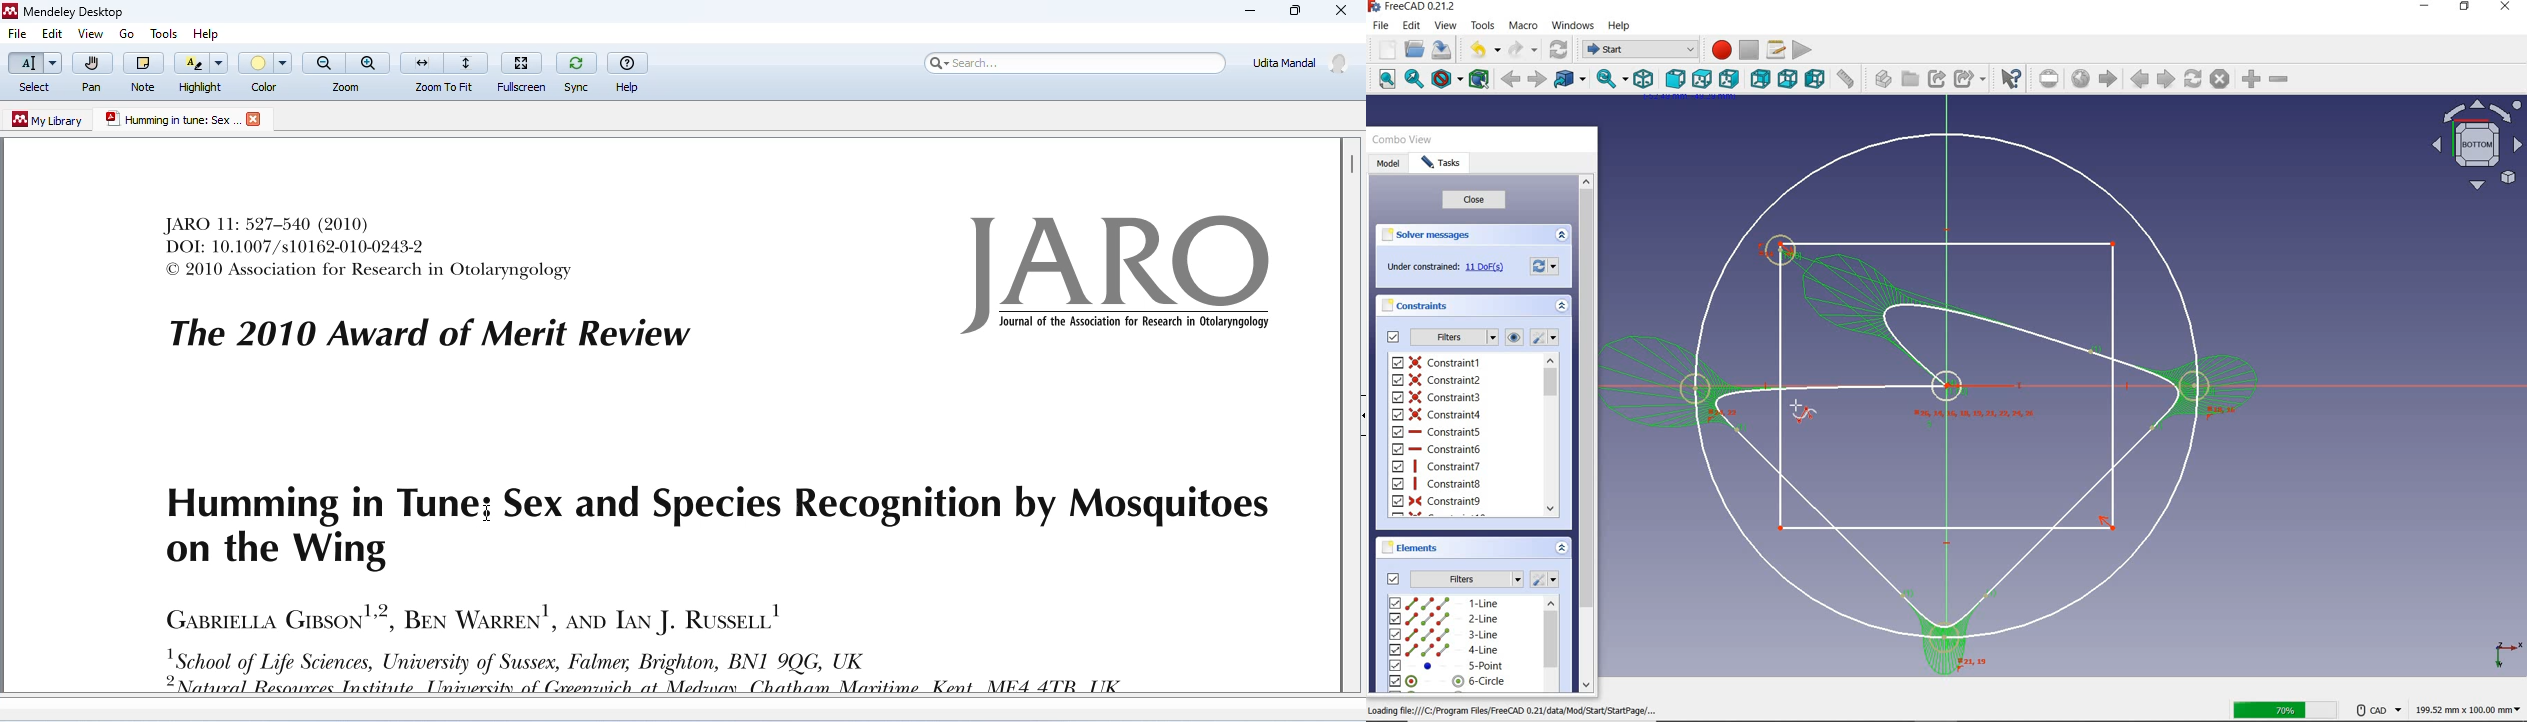  What do you see at coordinates (1293, 11) in the screenshot?
I see `maximize` at bounding box center [1293, 11].